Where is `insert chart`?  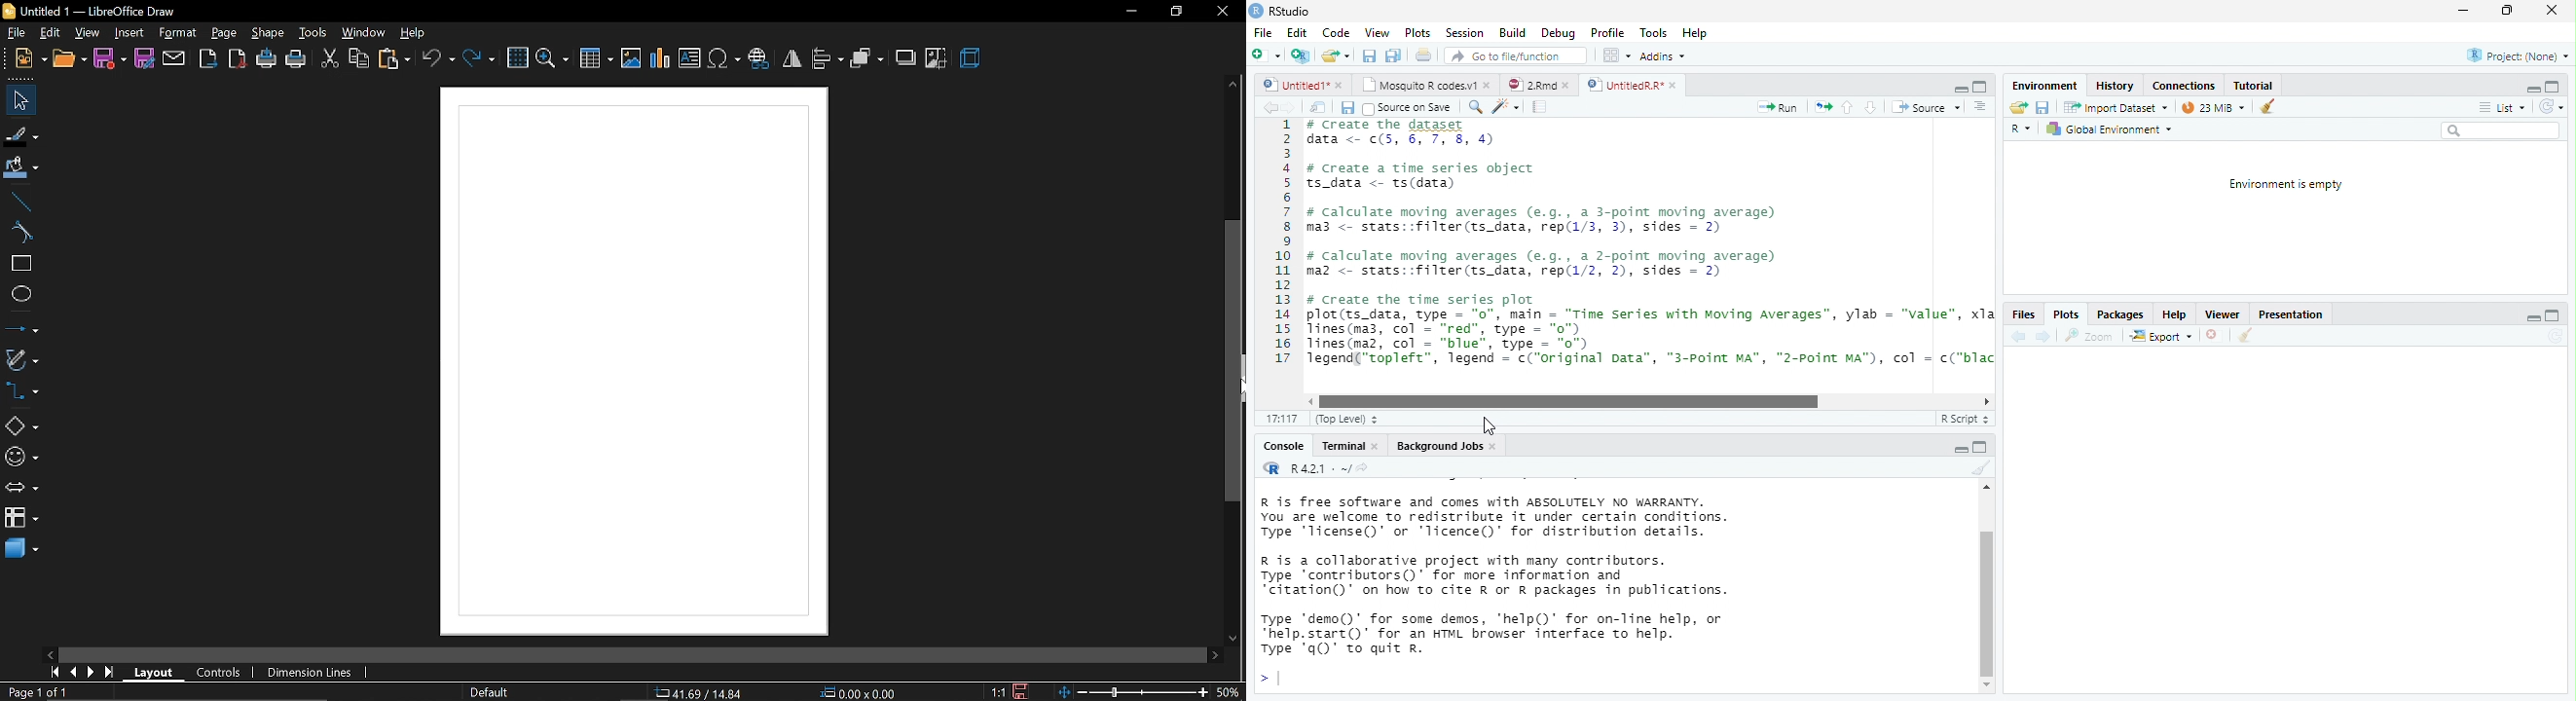 insert chart is located at coordinates (658, 58).